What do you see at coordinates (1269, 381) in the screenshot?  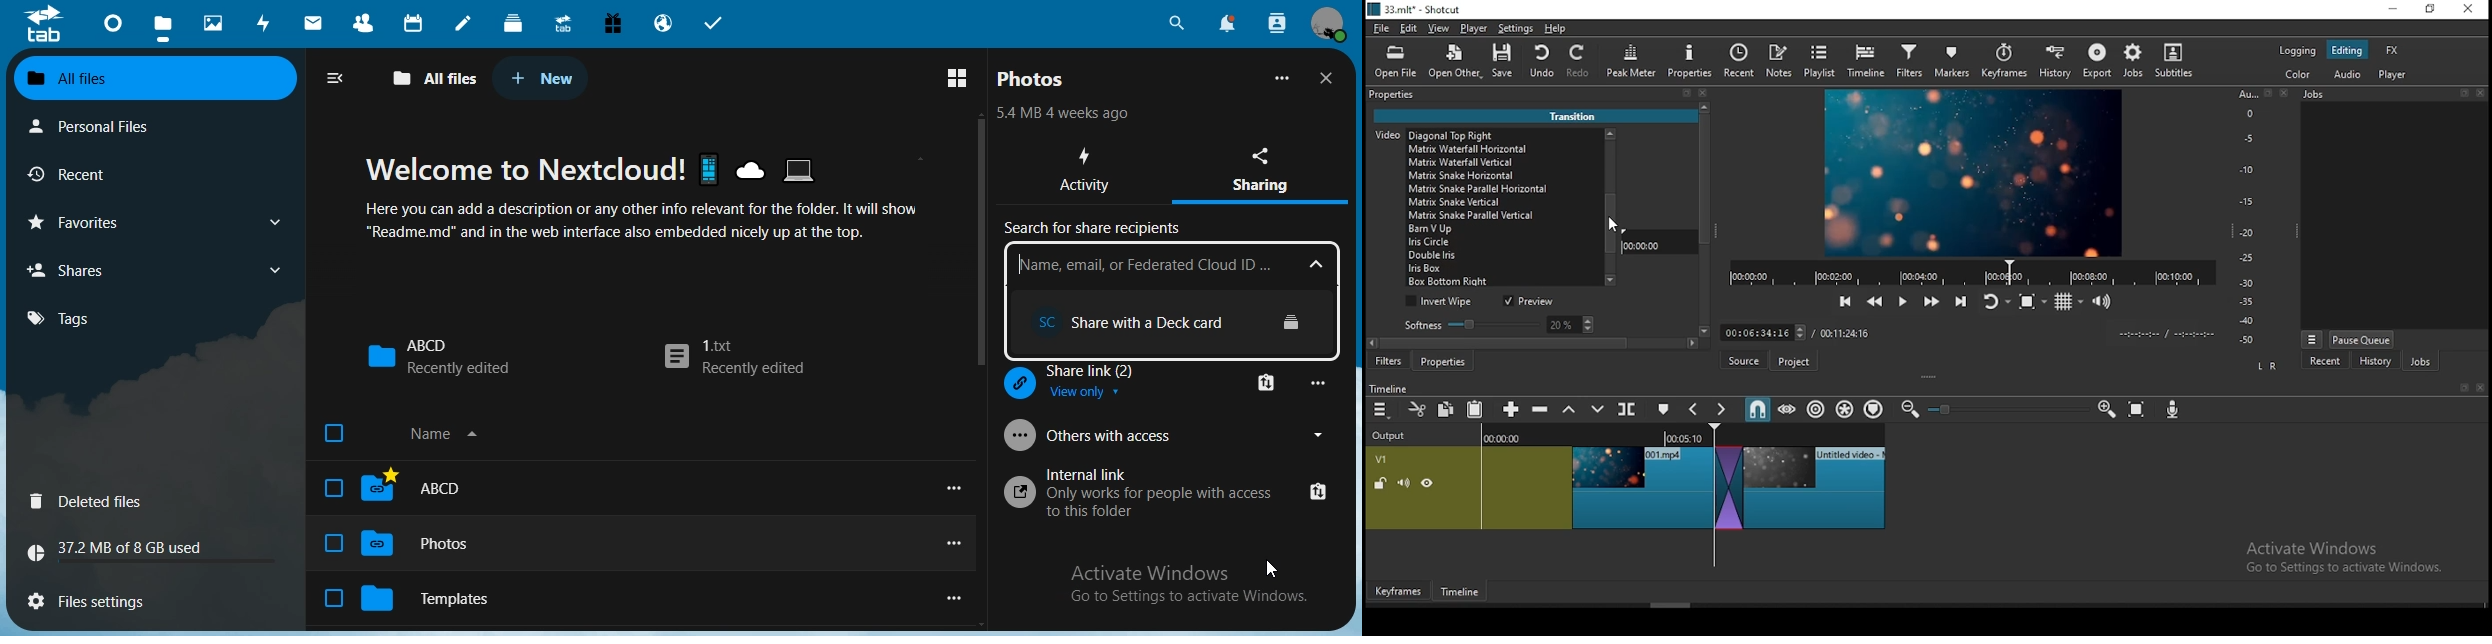 I see `copy link to clipboard` at bounding box center [1269, 381].